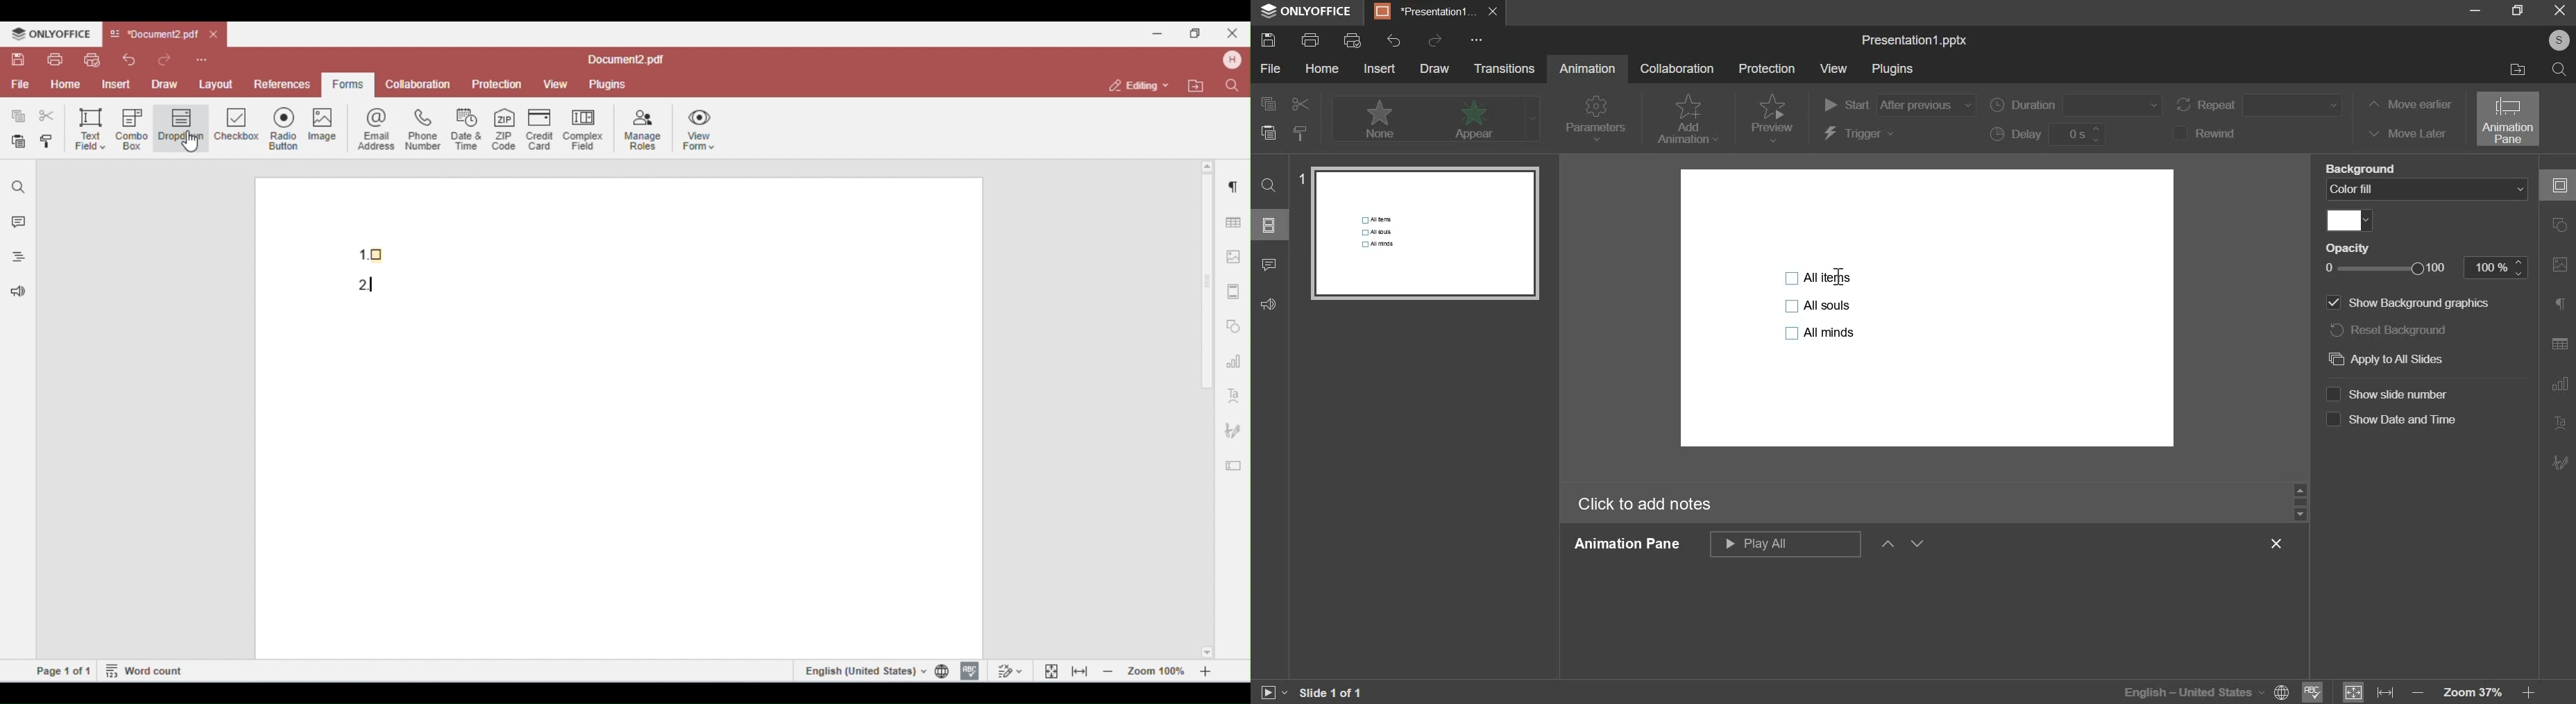  What do you see at coordinates (2554, 13) in the screenshot?
I see `exit` at bounding box center [2554, 13].